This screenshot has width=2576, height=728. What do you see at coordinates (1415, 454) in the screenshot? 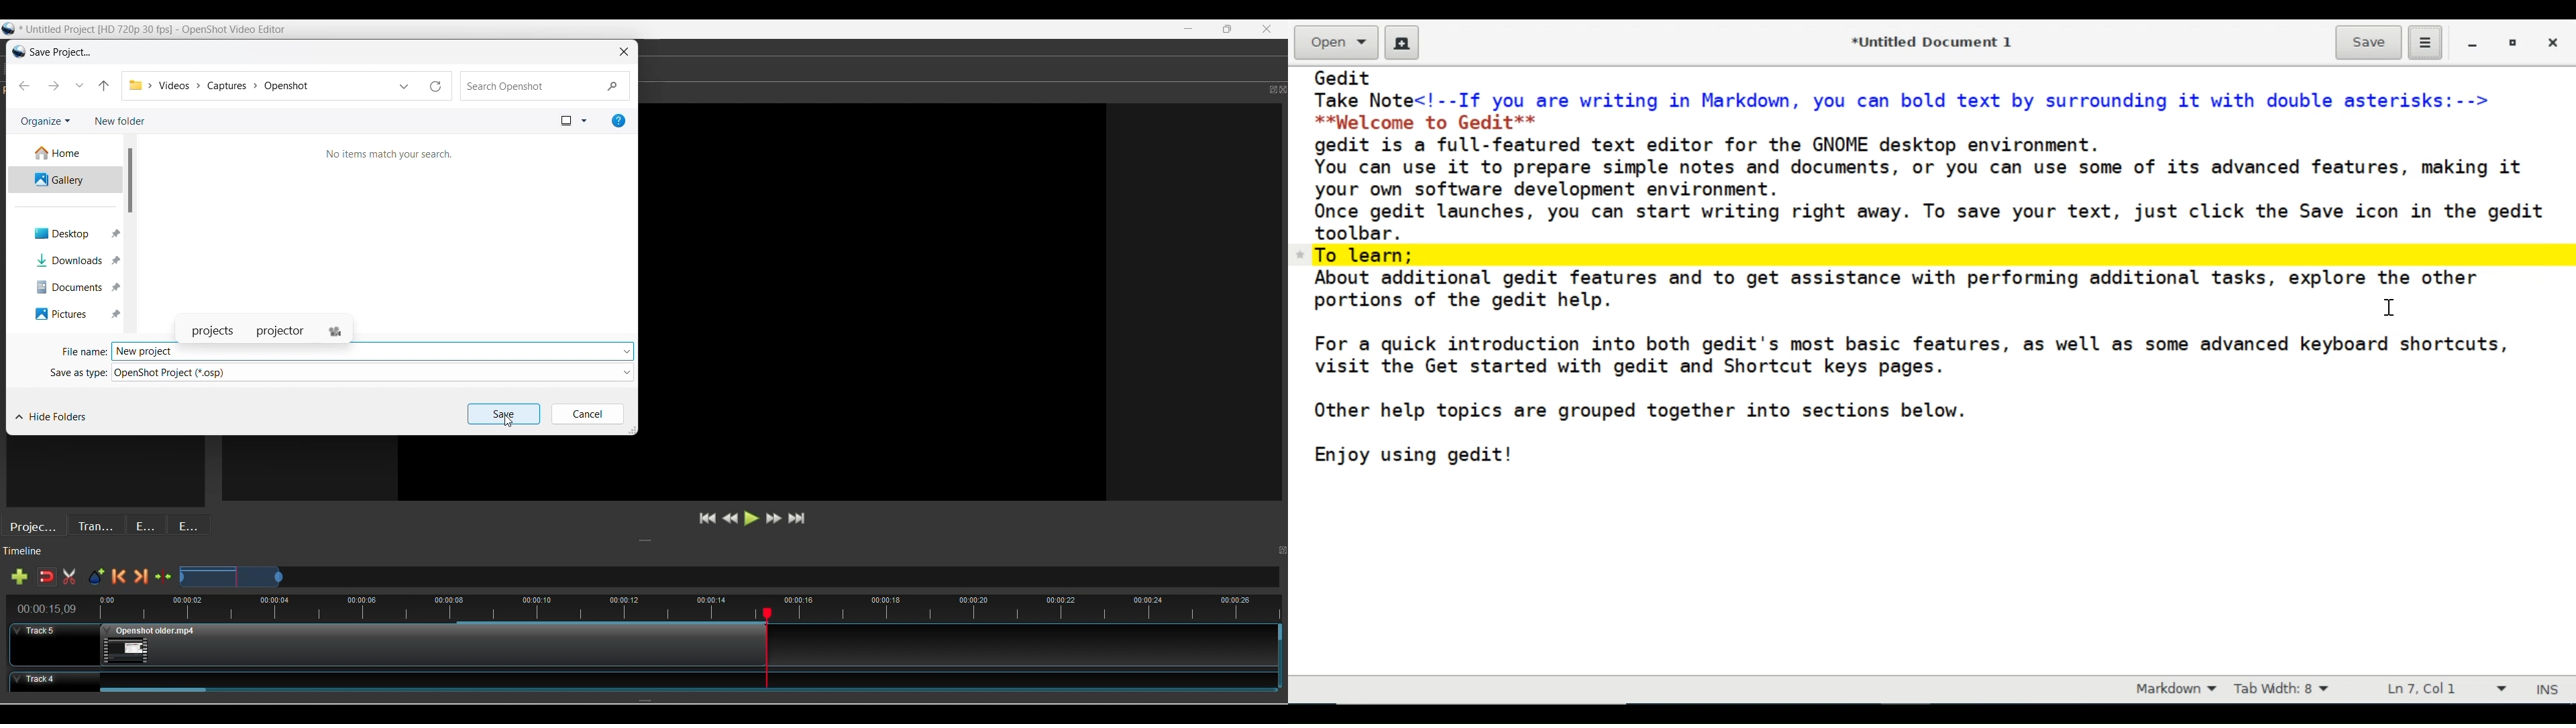
I see `Enjoy using gedit!` at bounding box center [1415, 454].